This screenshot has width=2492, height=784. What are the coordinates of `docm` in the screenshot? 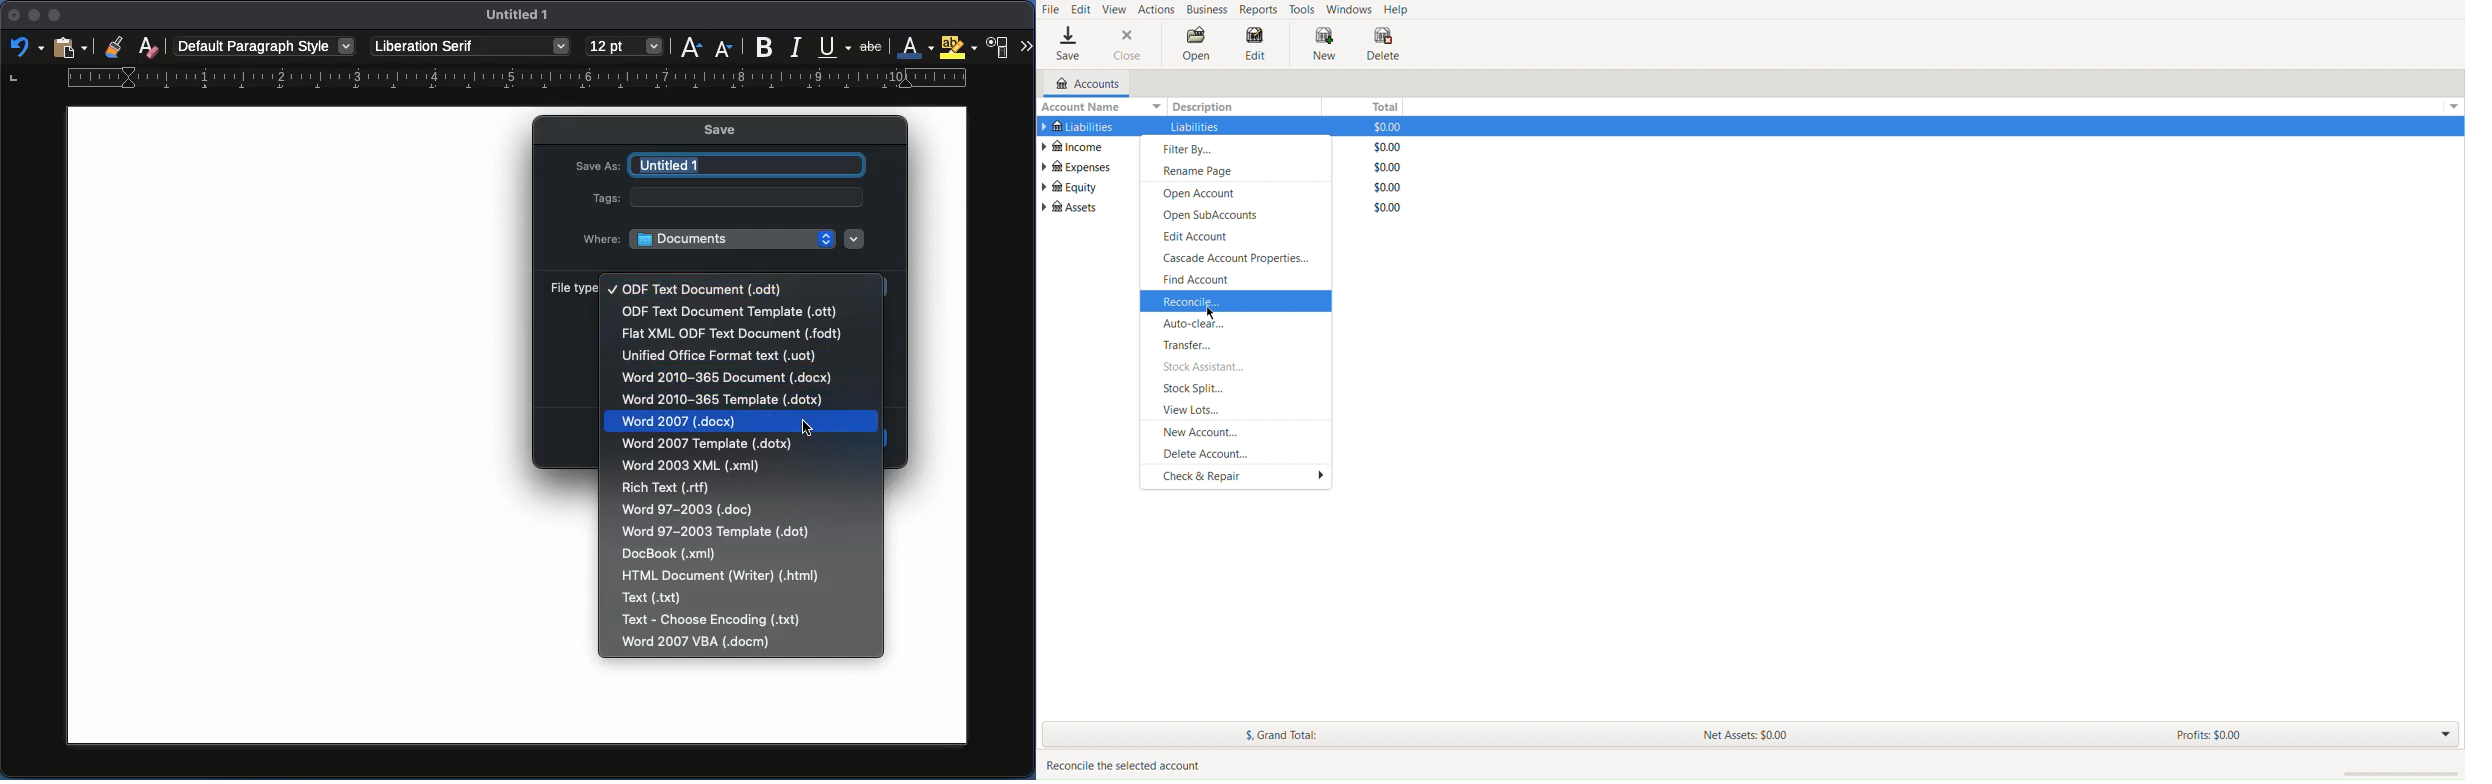 It's located at (697, 642).